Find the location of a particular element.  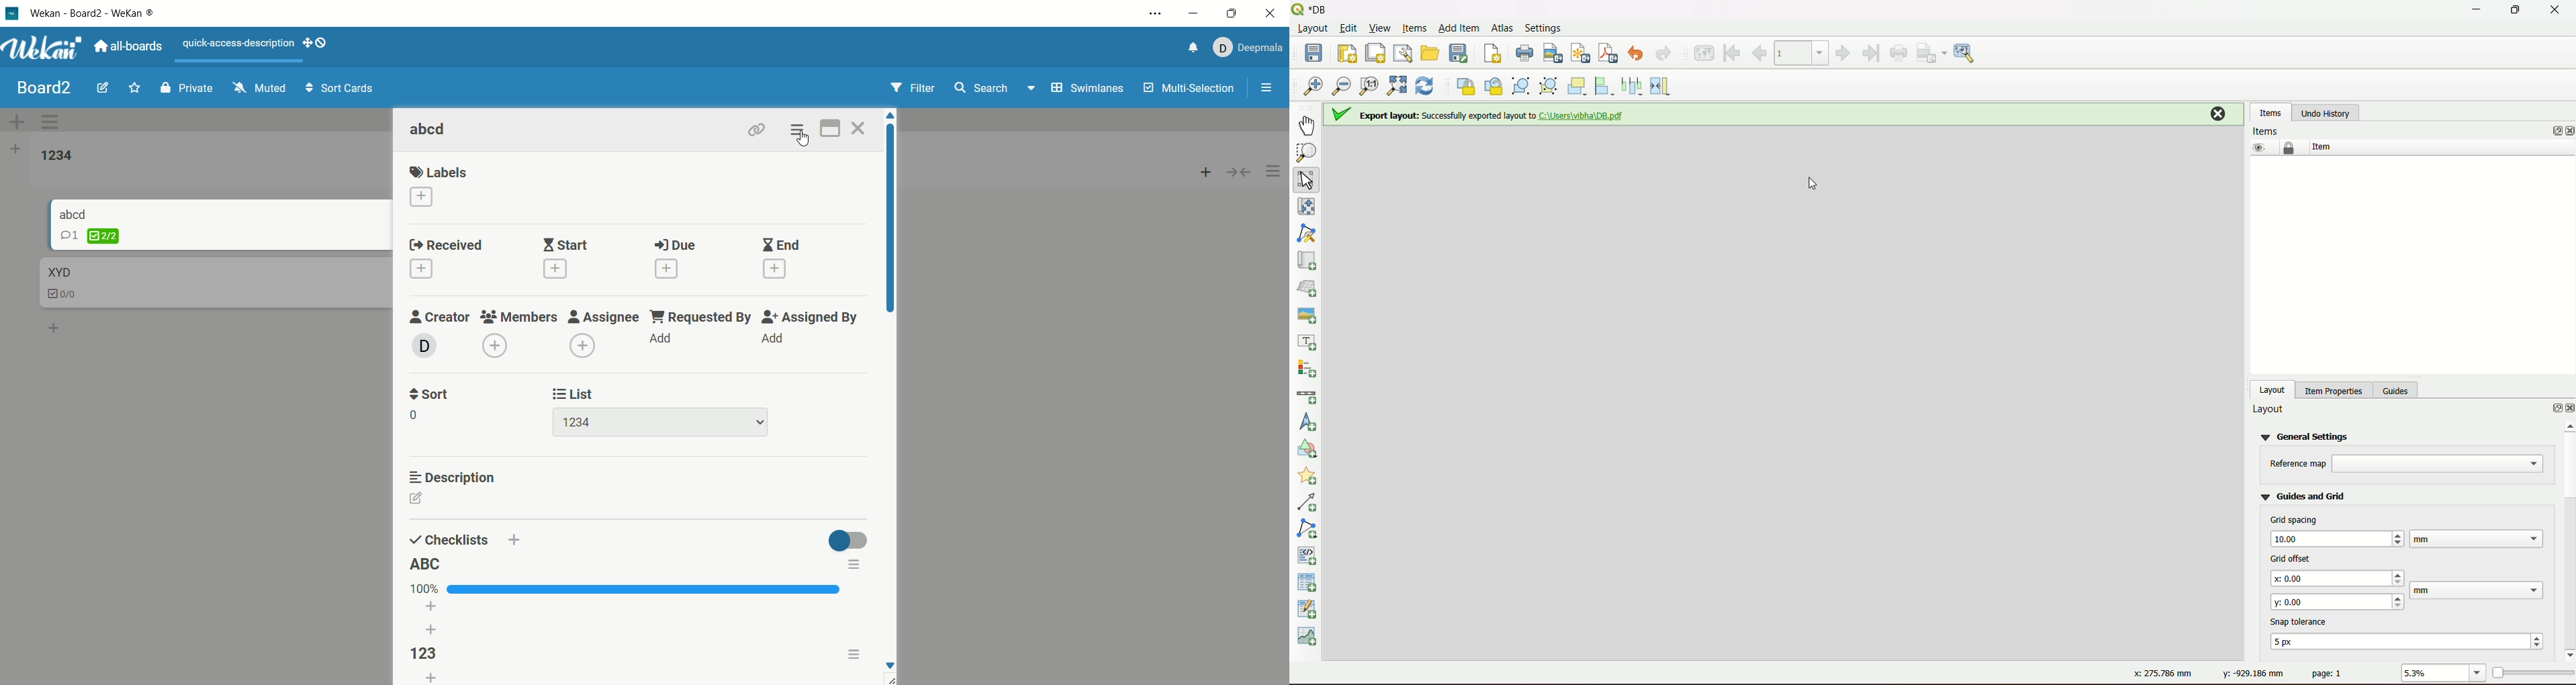

card title is located at coordinates (59, 271).